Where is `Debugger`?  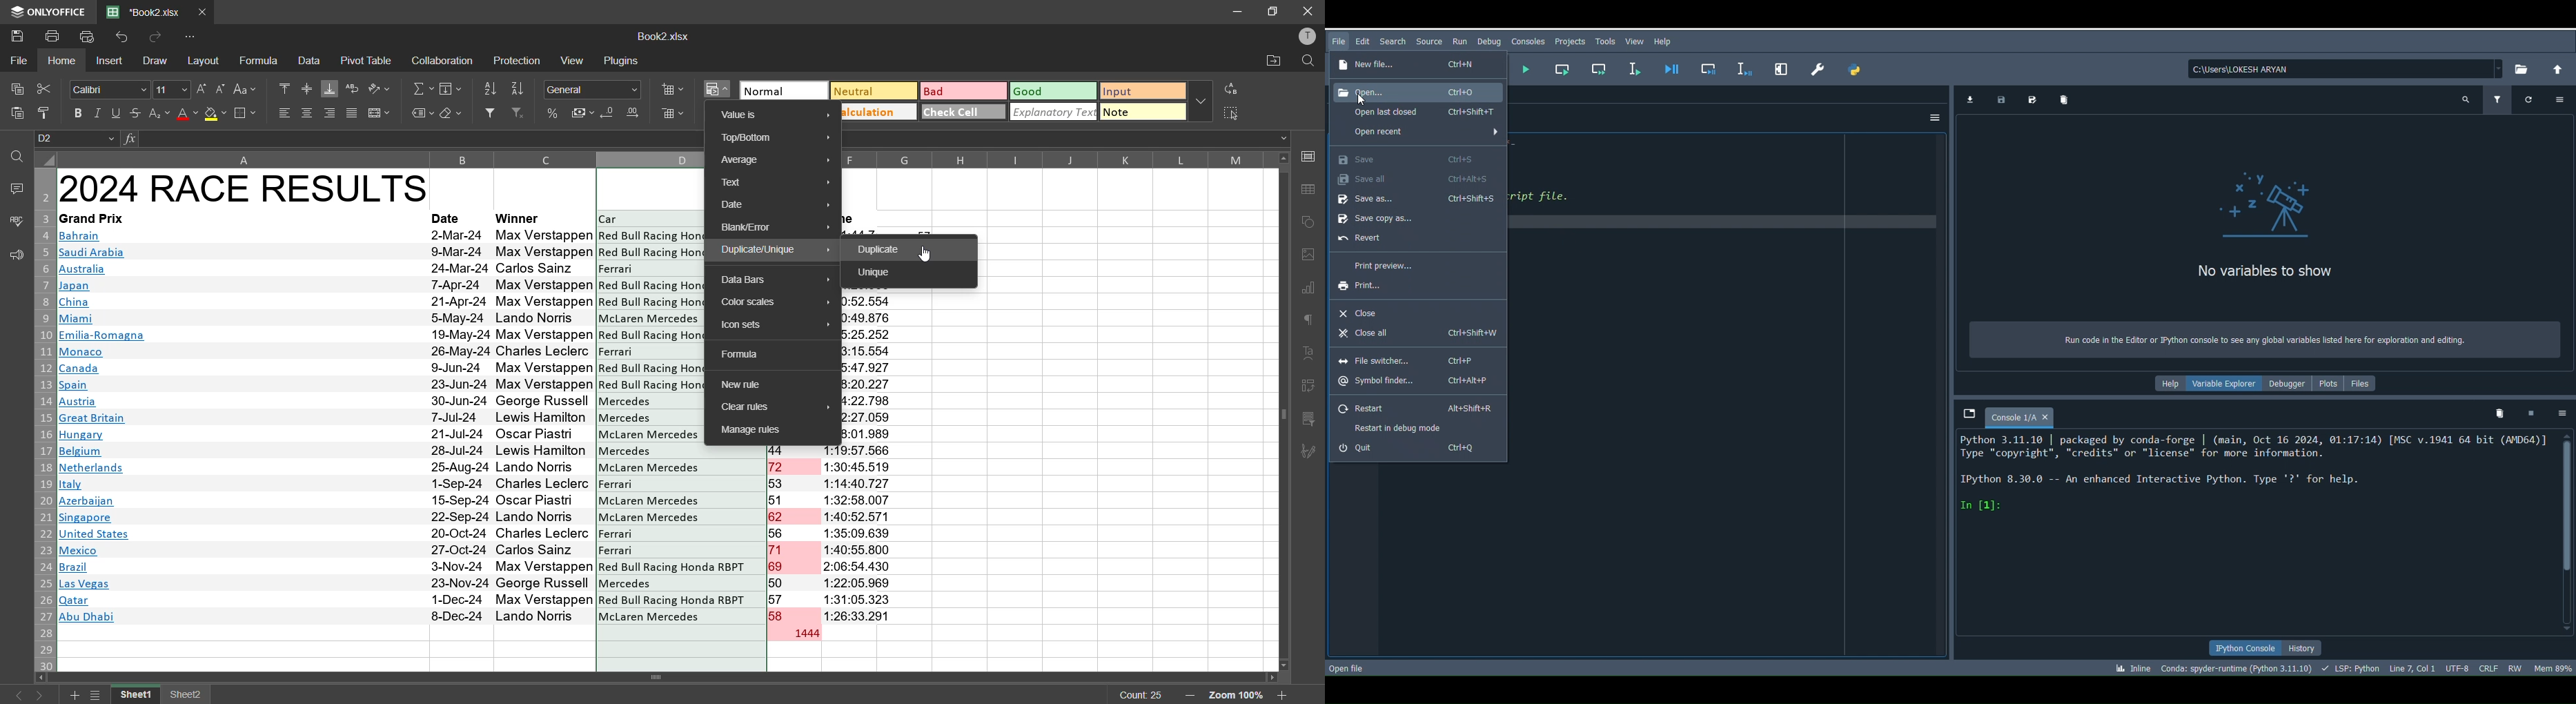
Debugger is located at coordinates (2287, 384).